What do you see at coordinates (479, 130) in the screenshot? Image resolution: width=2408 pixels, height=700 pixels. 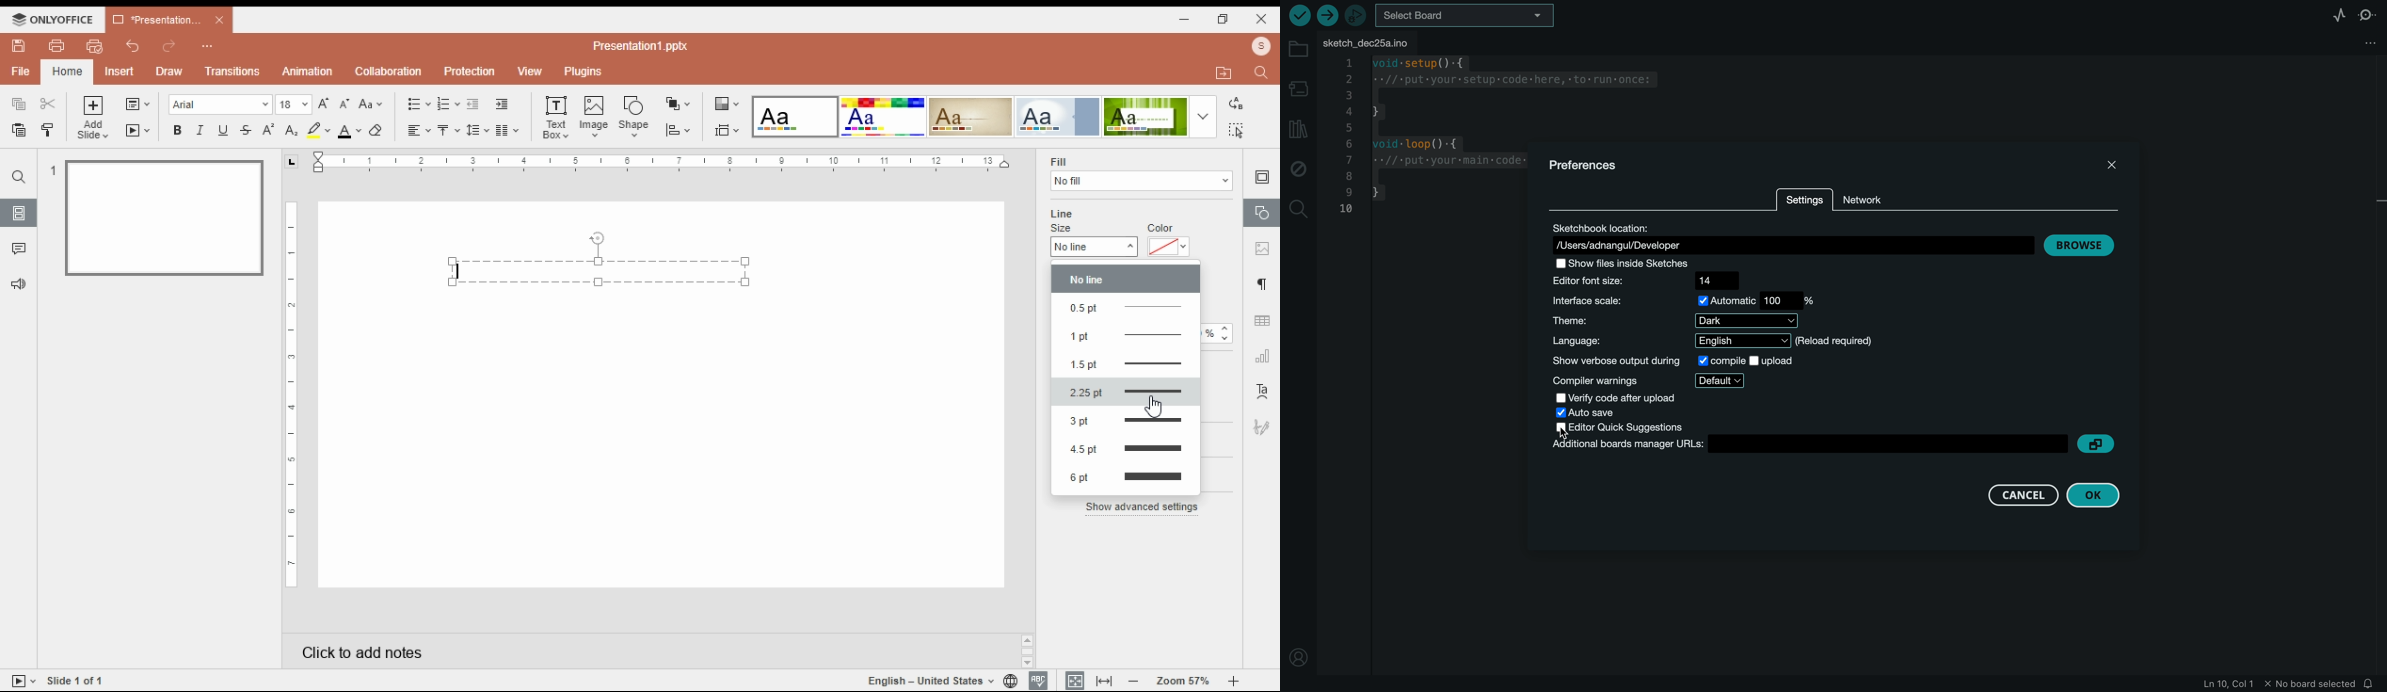 I see `line spacing` at bounding box center [479, 130].